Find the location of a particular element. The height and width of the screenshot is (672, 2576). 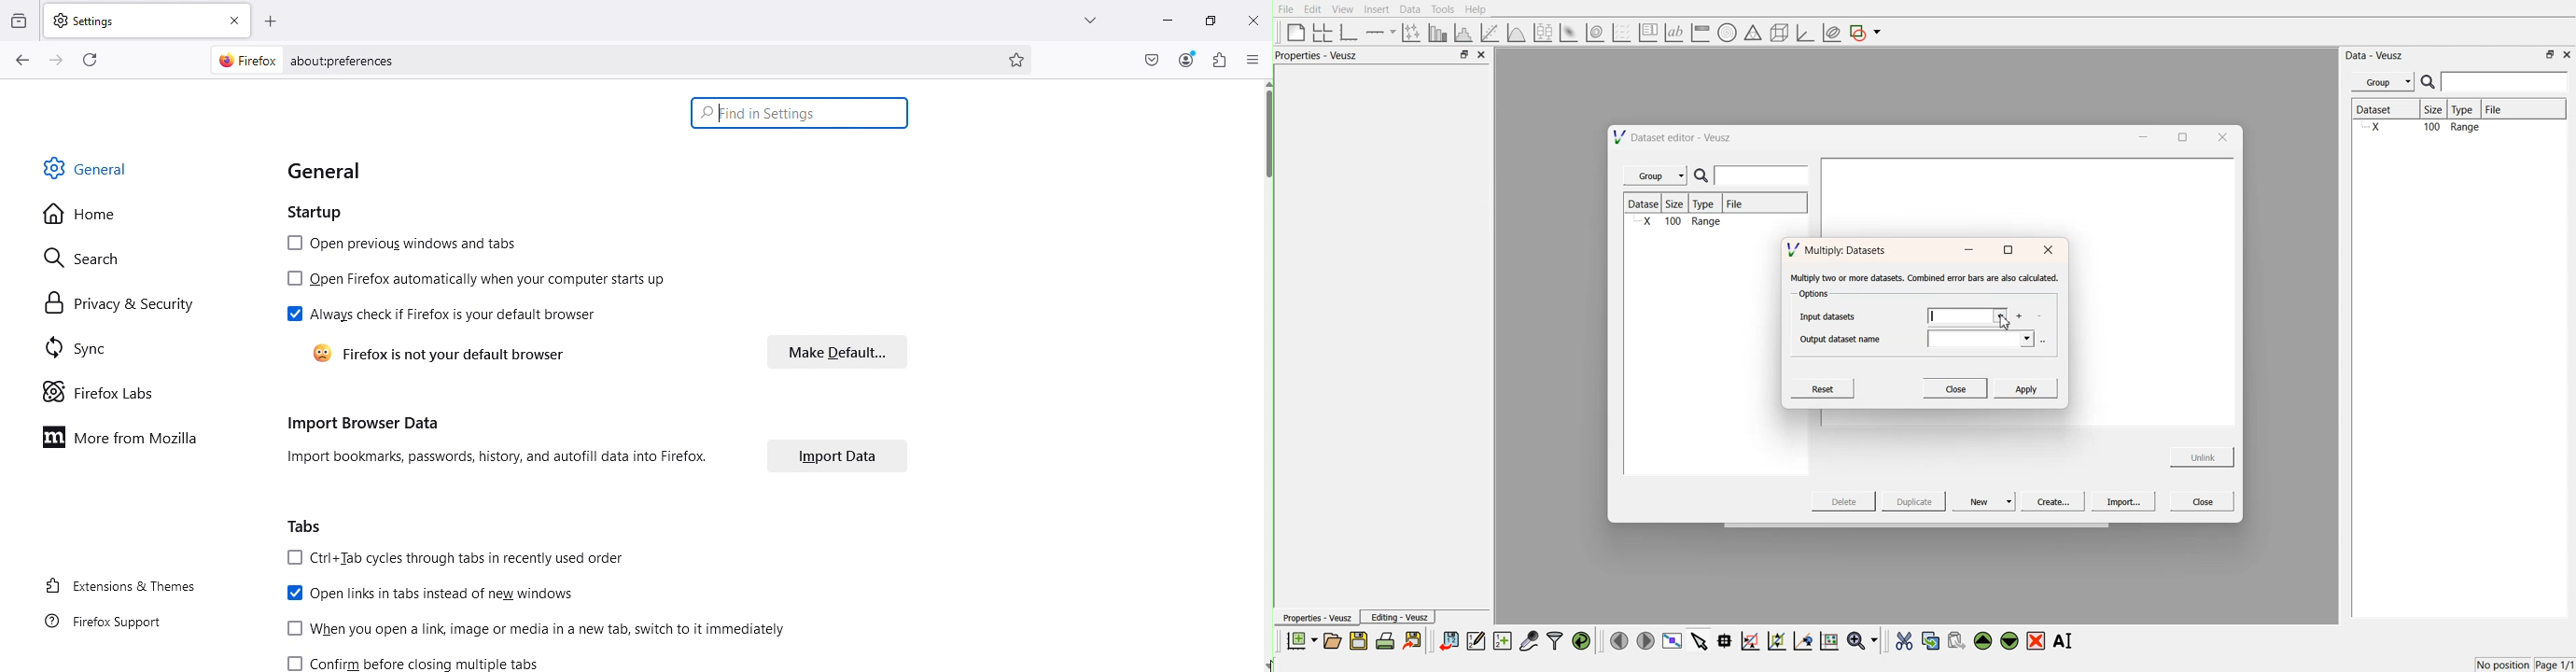

ternary shapes is located at coordinates (1751, 34).